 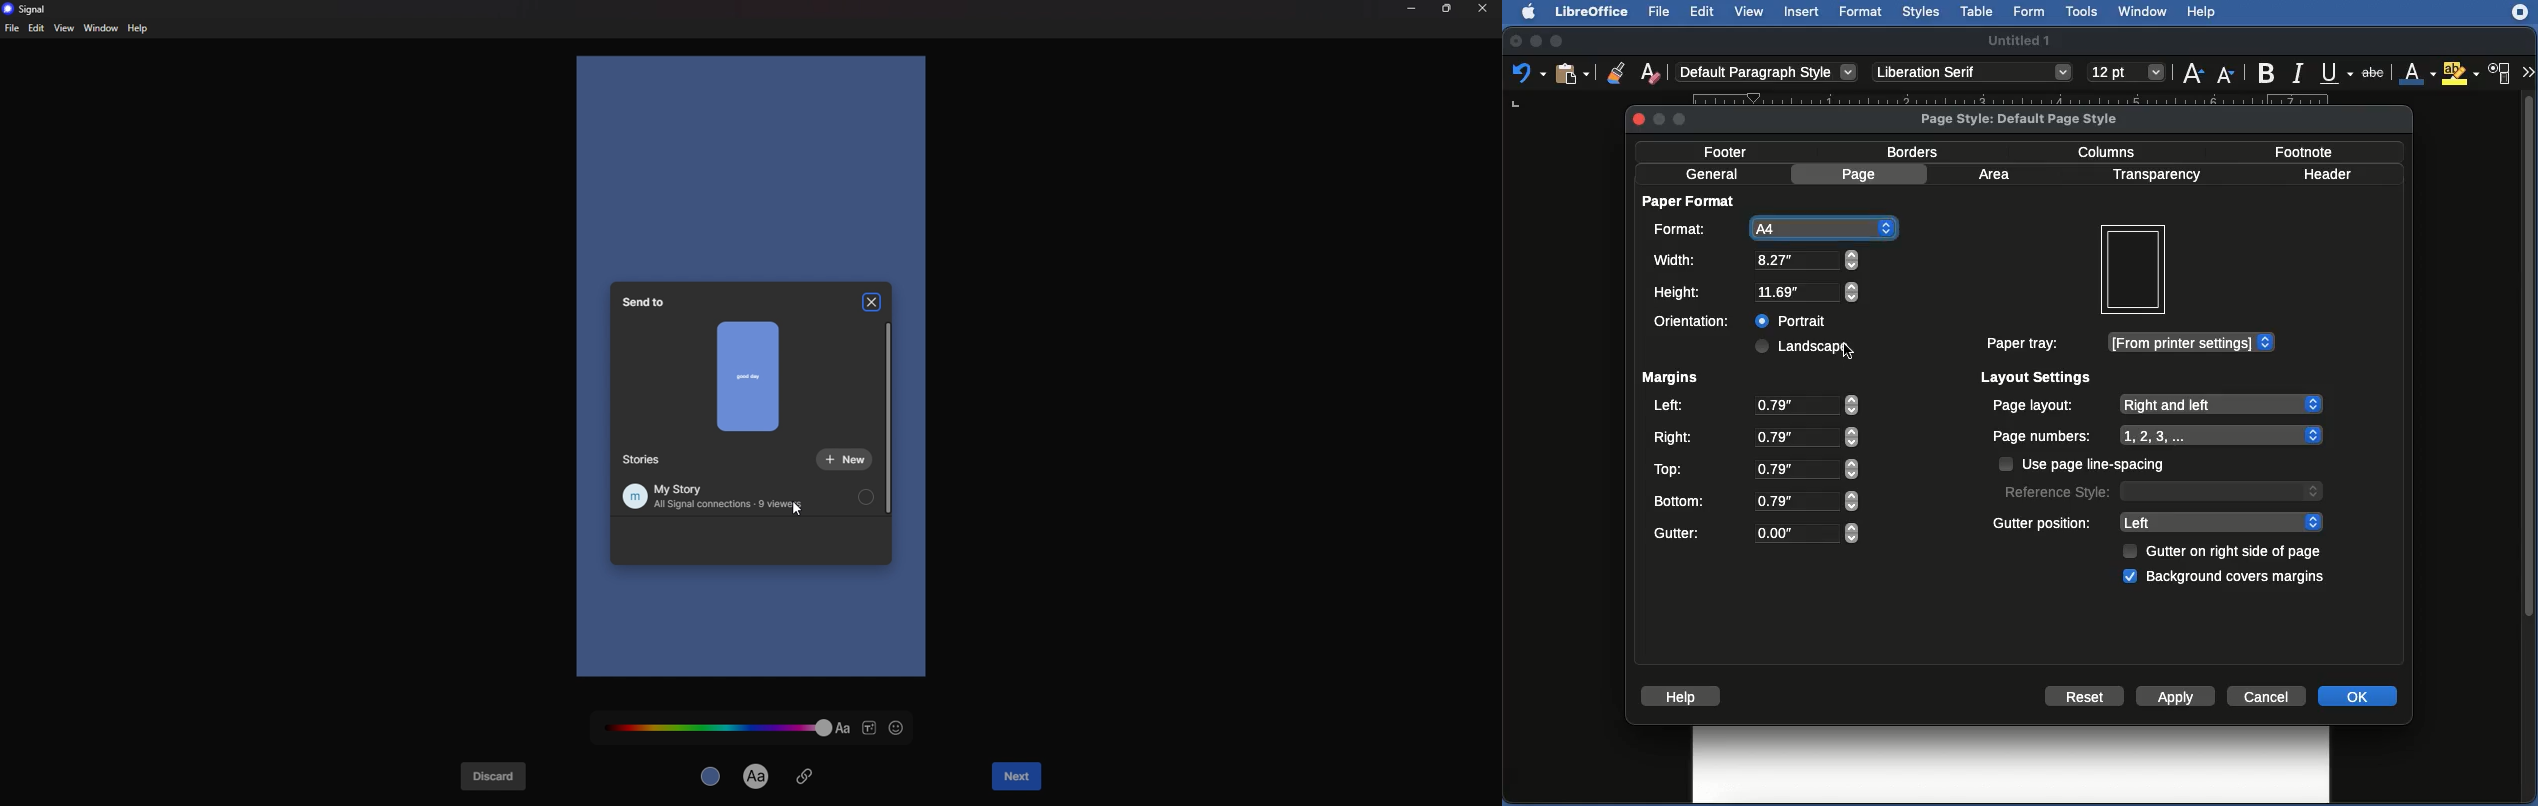 What do you see at coordinates (2416, 70) in the screenshot?
I see `Font color` at bounding box center [2416, 70].